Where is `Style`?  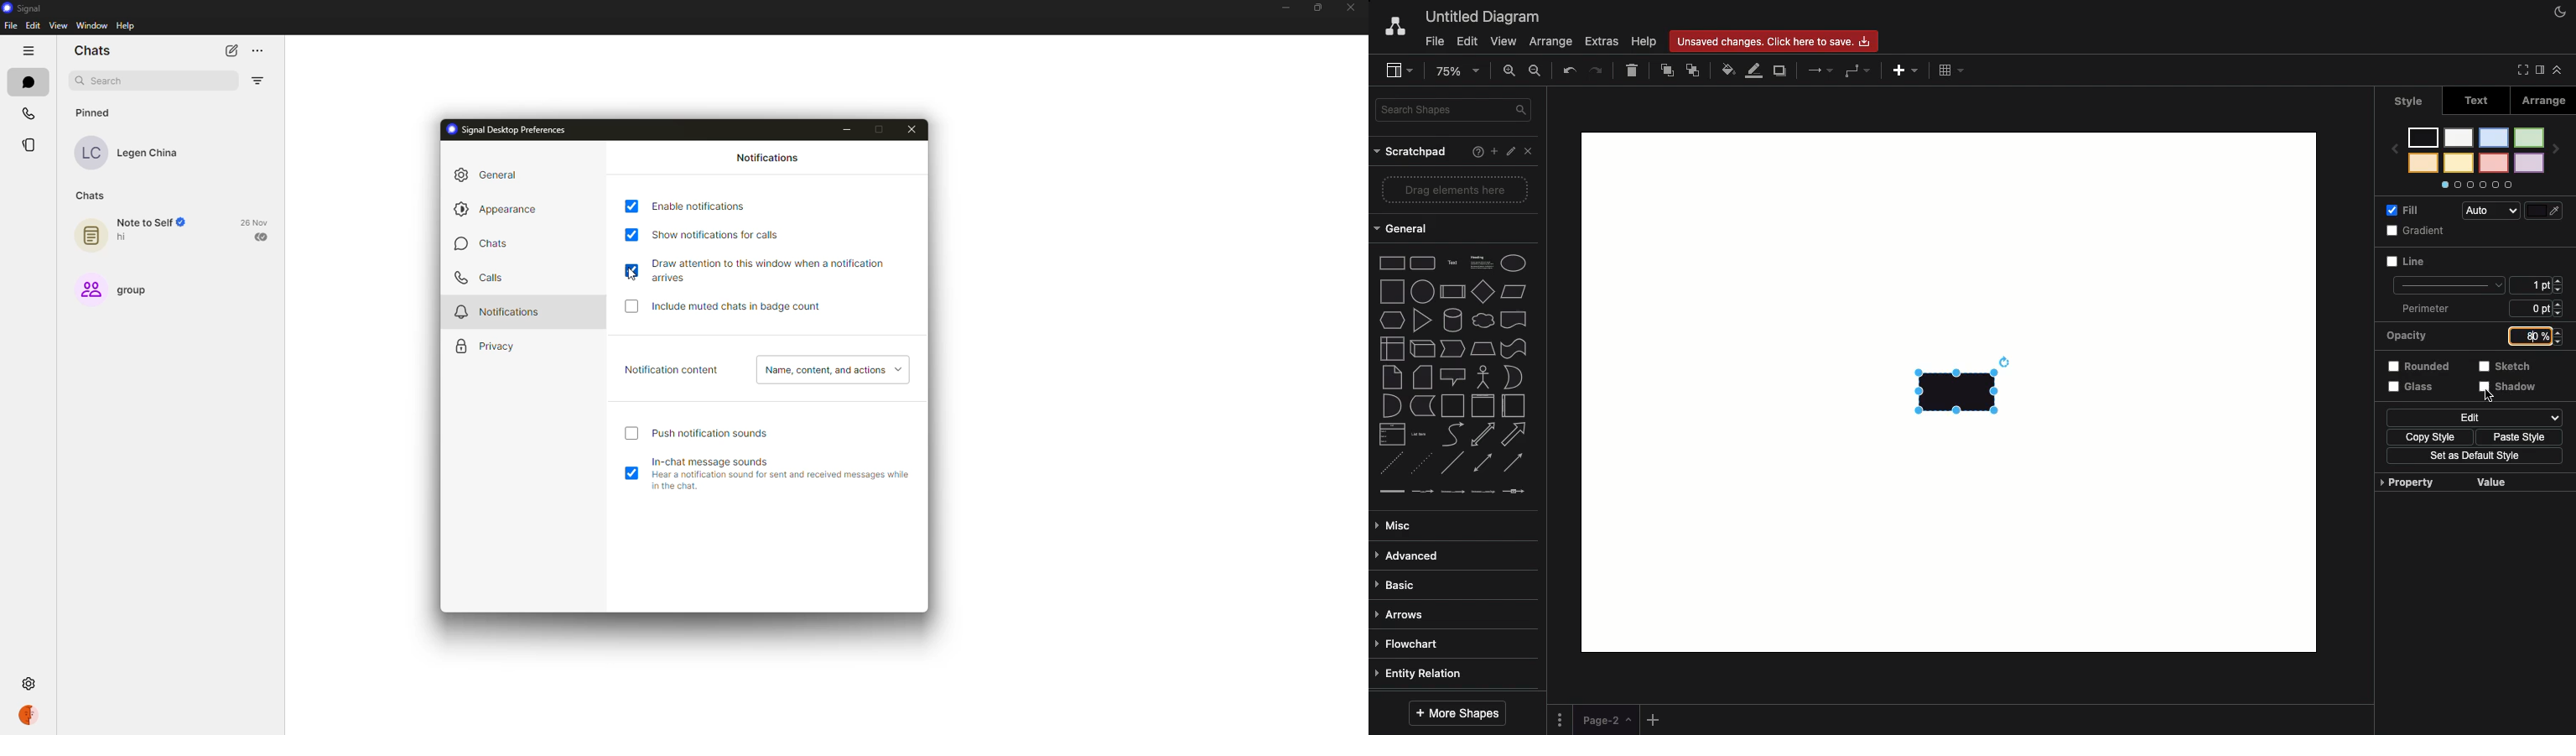 Style is located at coordinates (2404, 102).